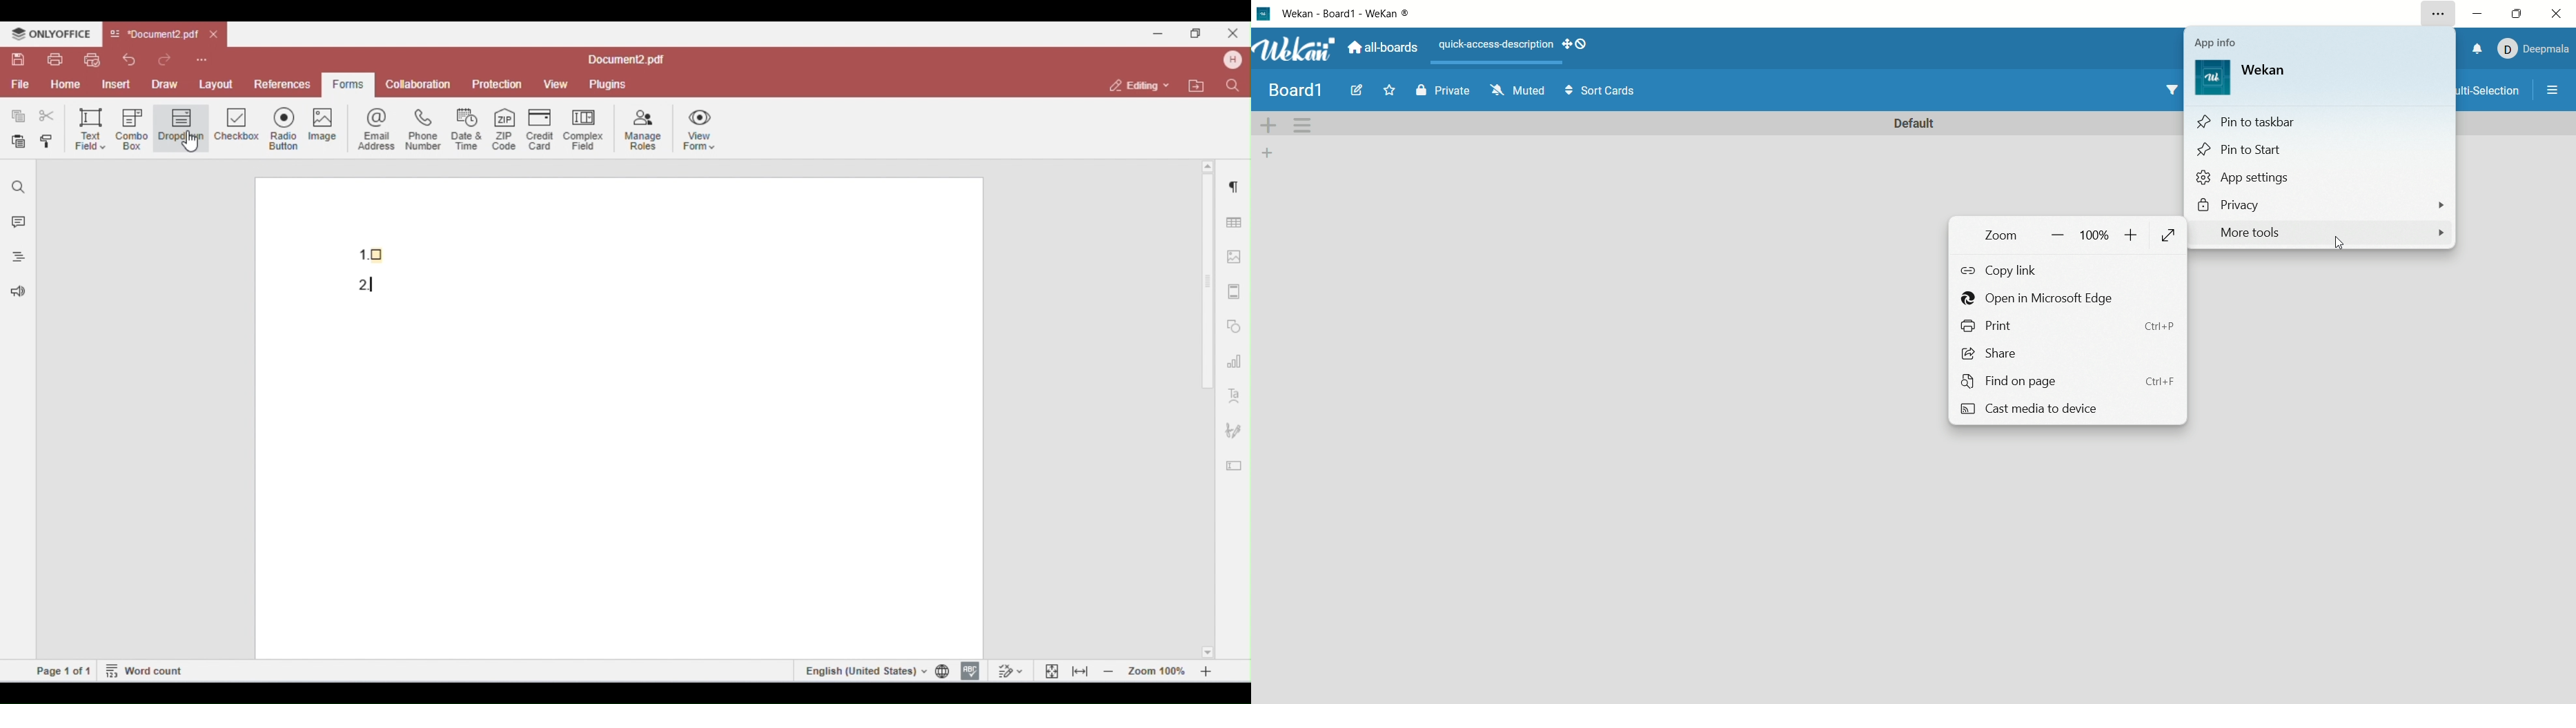 The height and width of the screenshot is (728, 2576). I want to click on edit, so click(1359, 93).